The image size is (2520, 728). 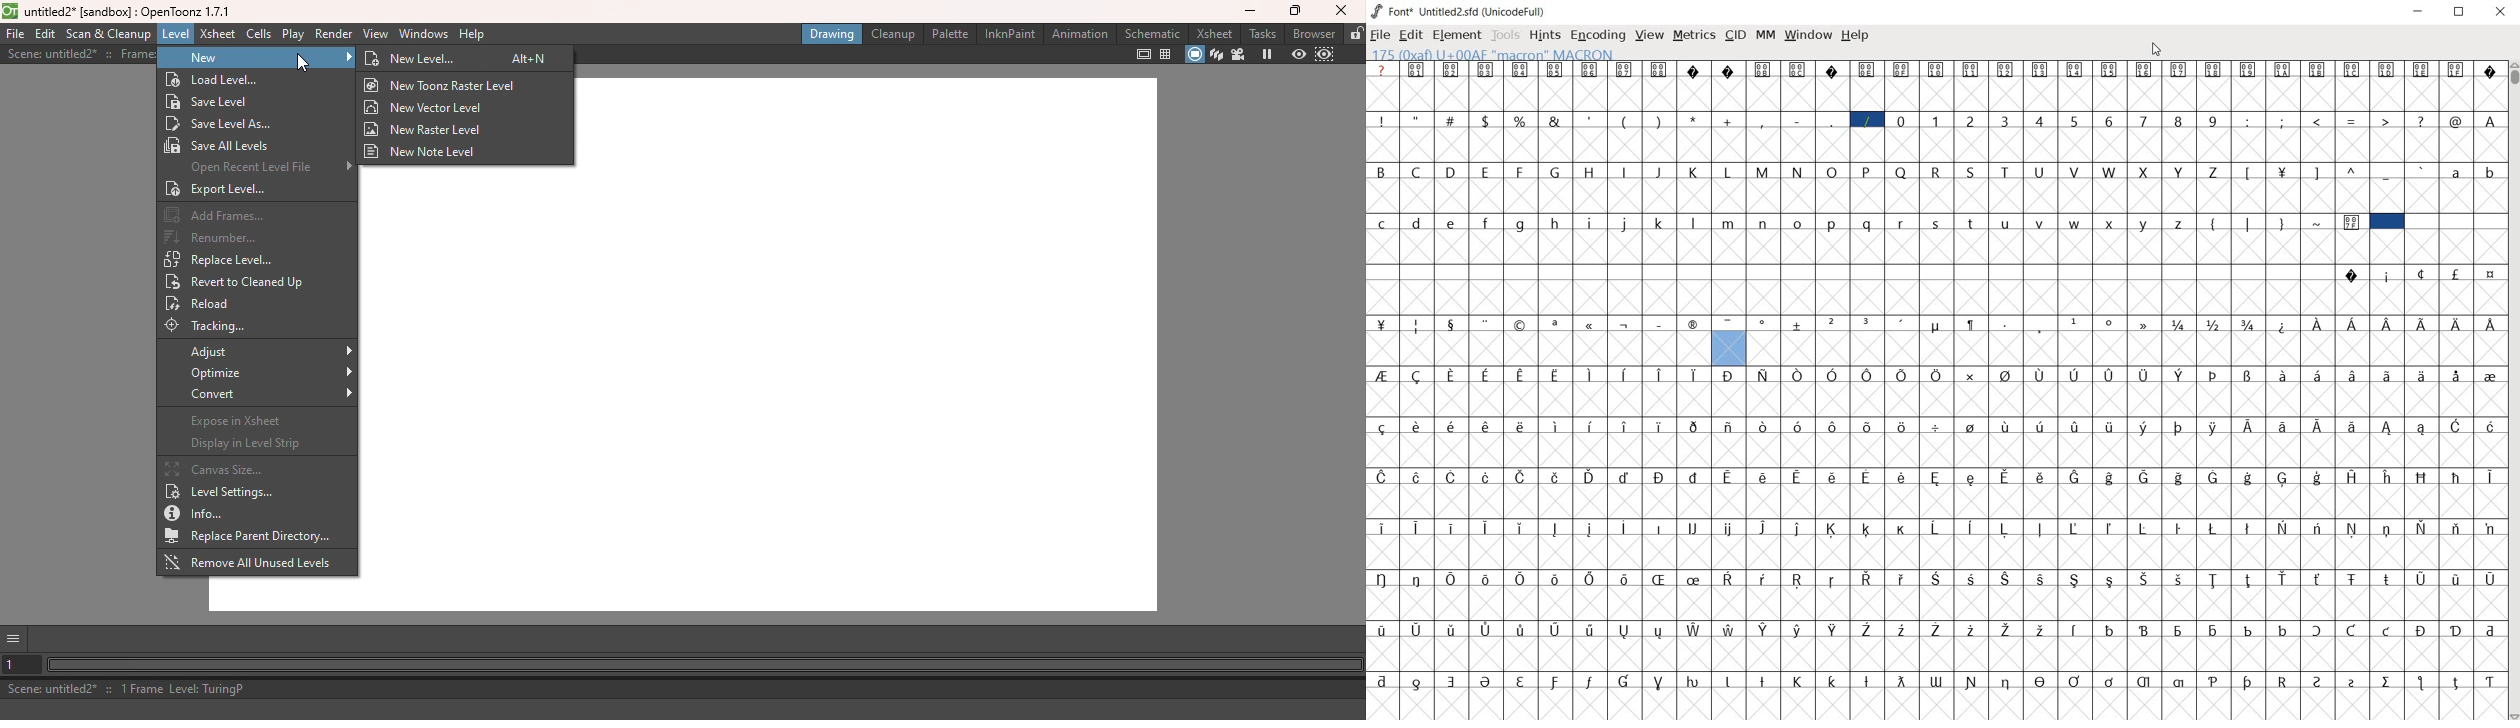 I want to click on Symbol, so click(x=1800, y=680).